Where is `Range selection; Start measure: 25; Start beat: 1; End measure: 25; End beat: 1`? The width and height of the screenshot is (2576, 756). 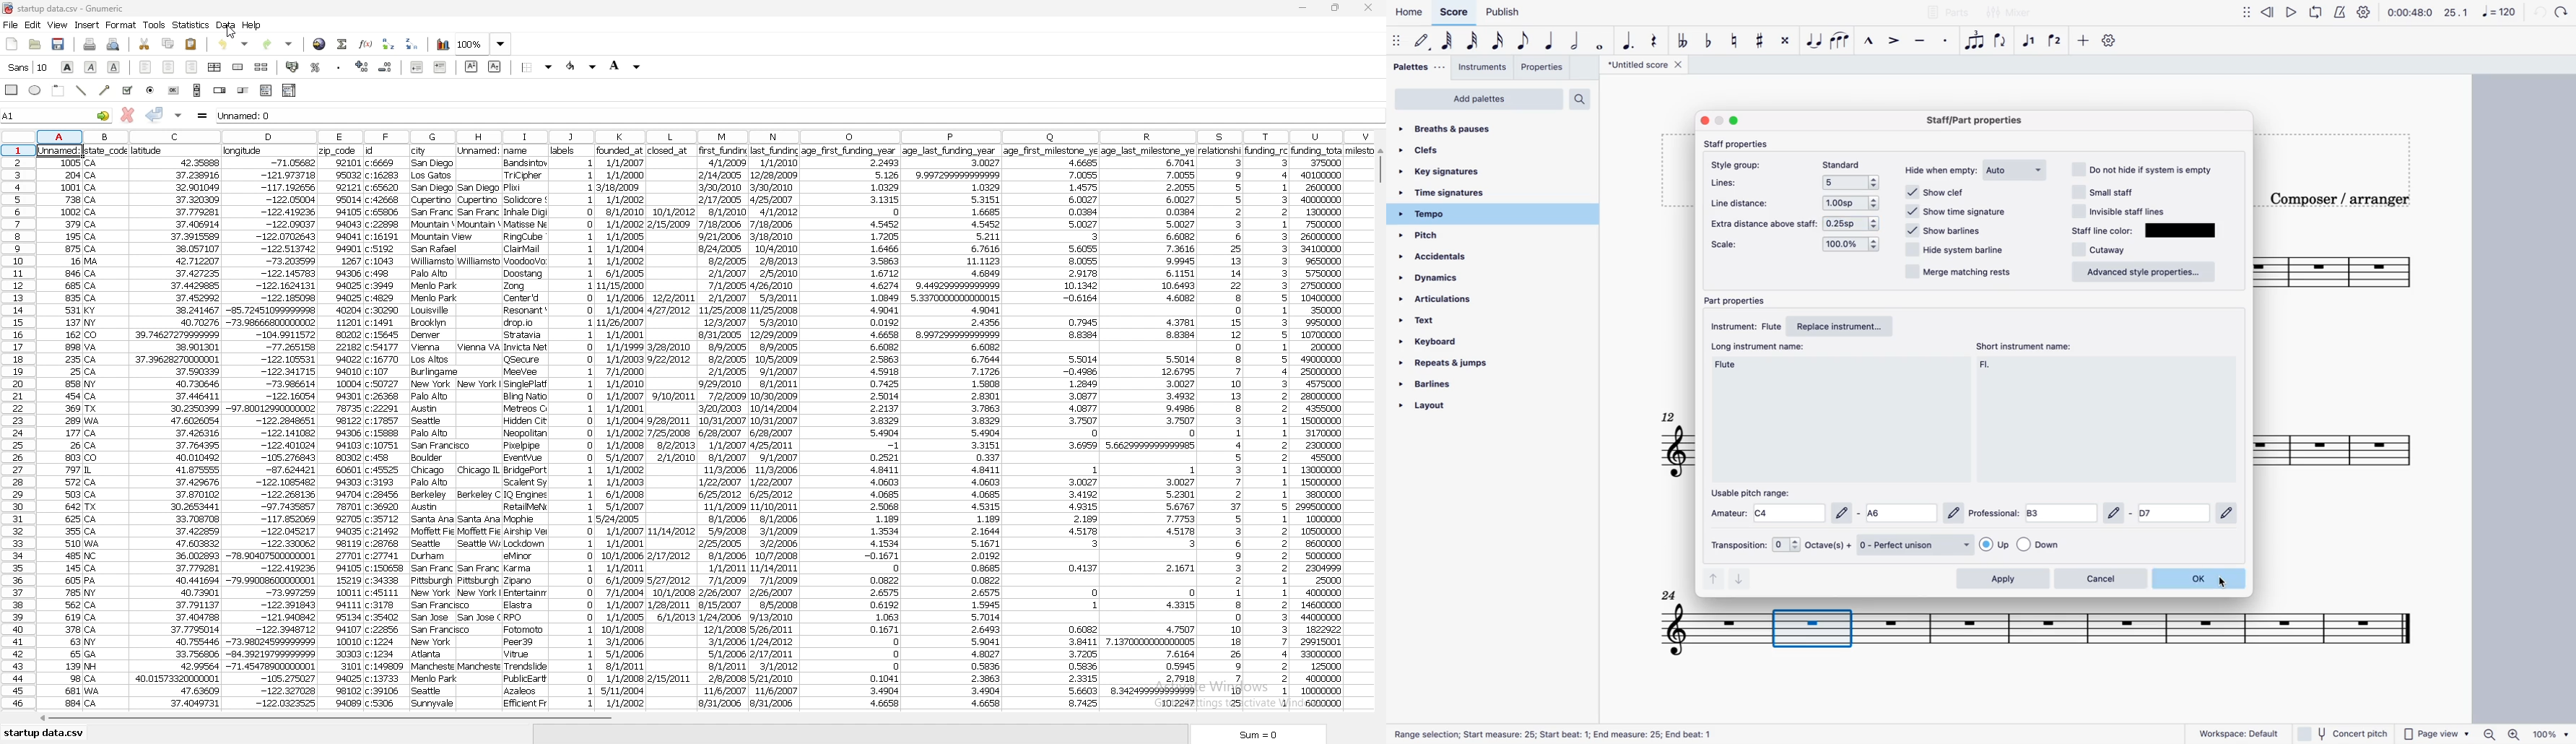
Range selection; Start measure: 25; Start beat: 1; End measure: 25; End beat: 1 is located at coordinates (1552, 733).